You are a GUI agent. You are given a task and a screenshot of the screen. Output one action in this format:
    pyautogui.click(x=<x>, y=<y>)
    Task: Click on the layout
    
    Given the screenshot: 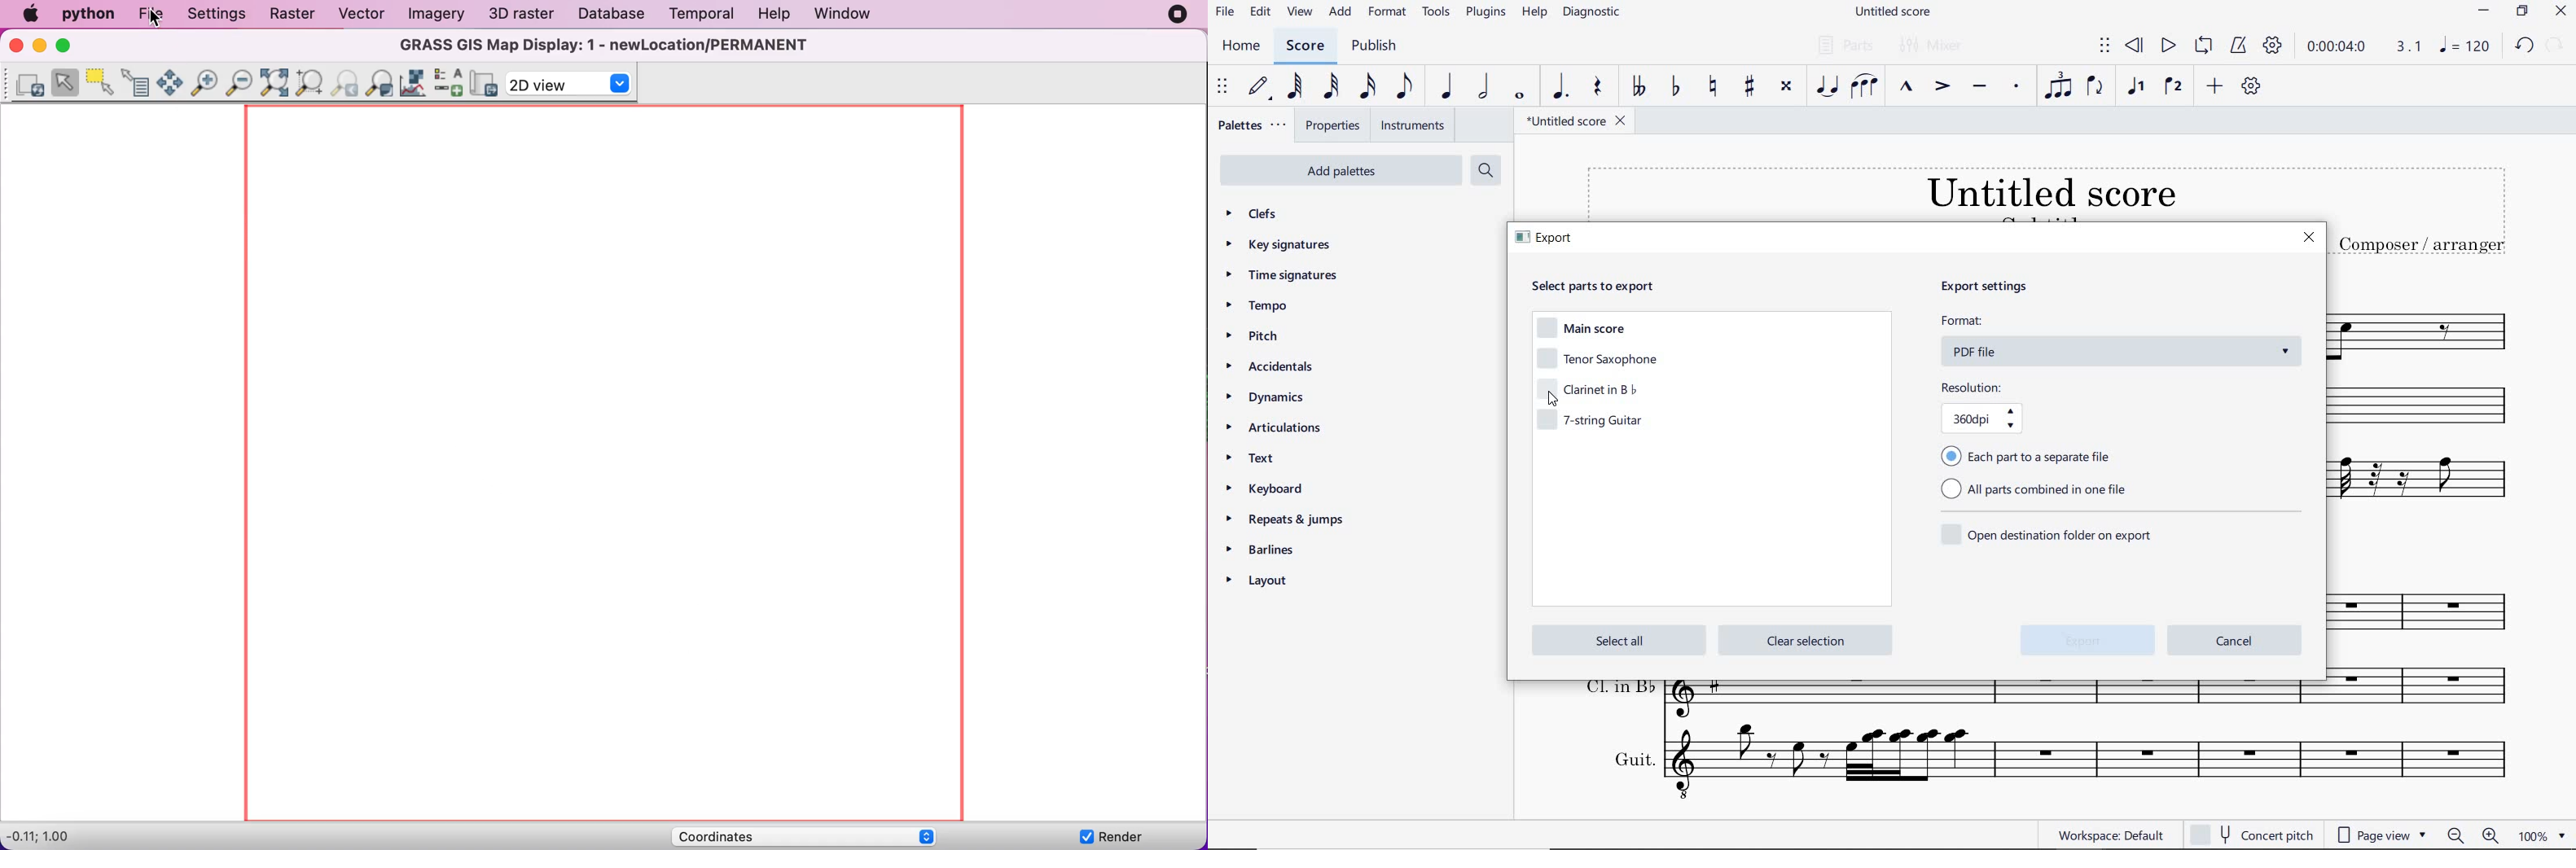 What is the action you would take?
    pyautogui.click(x=1262, y=581)
    